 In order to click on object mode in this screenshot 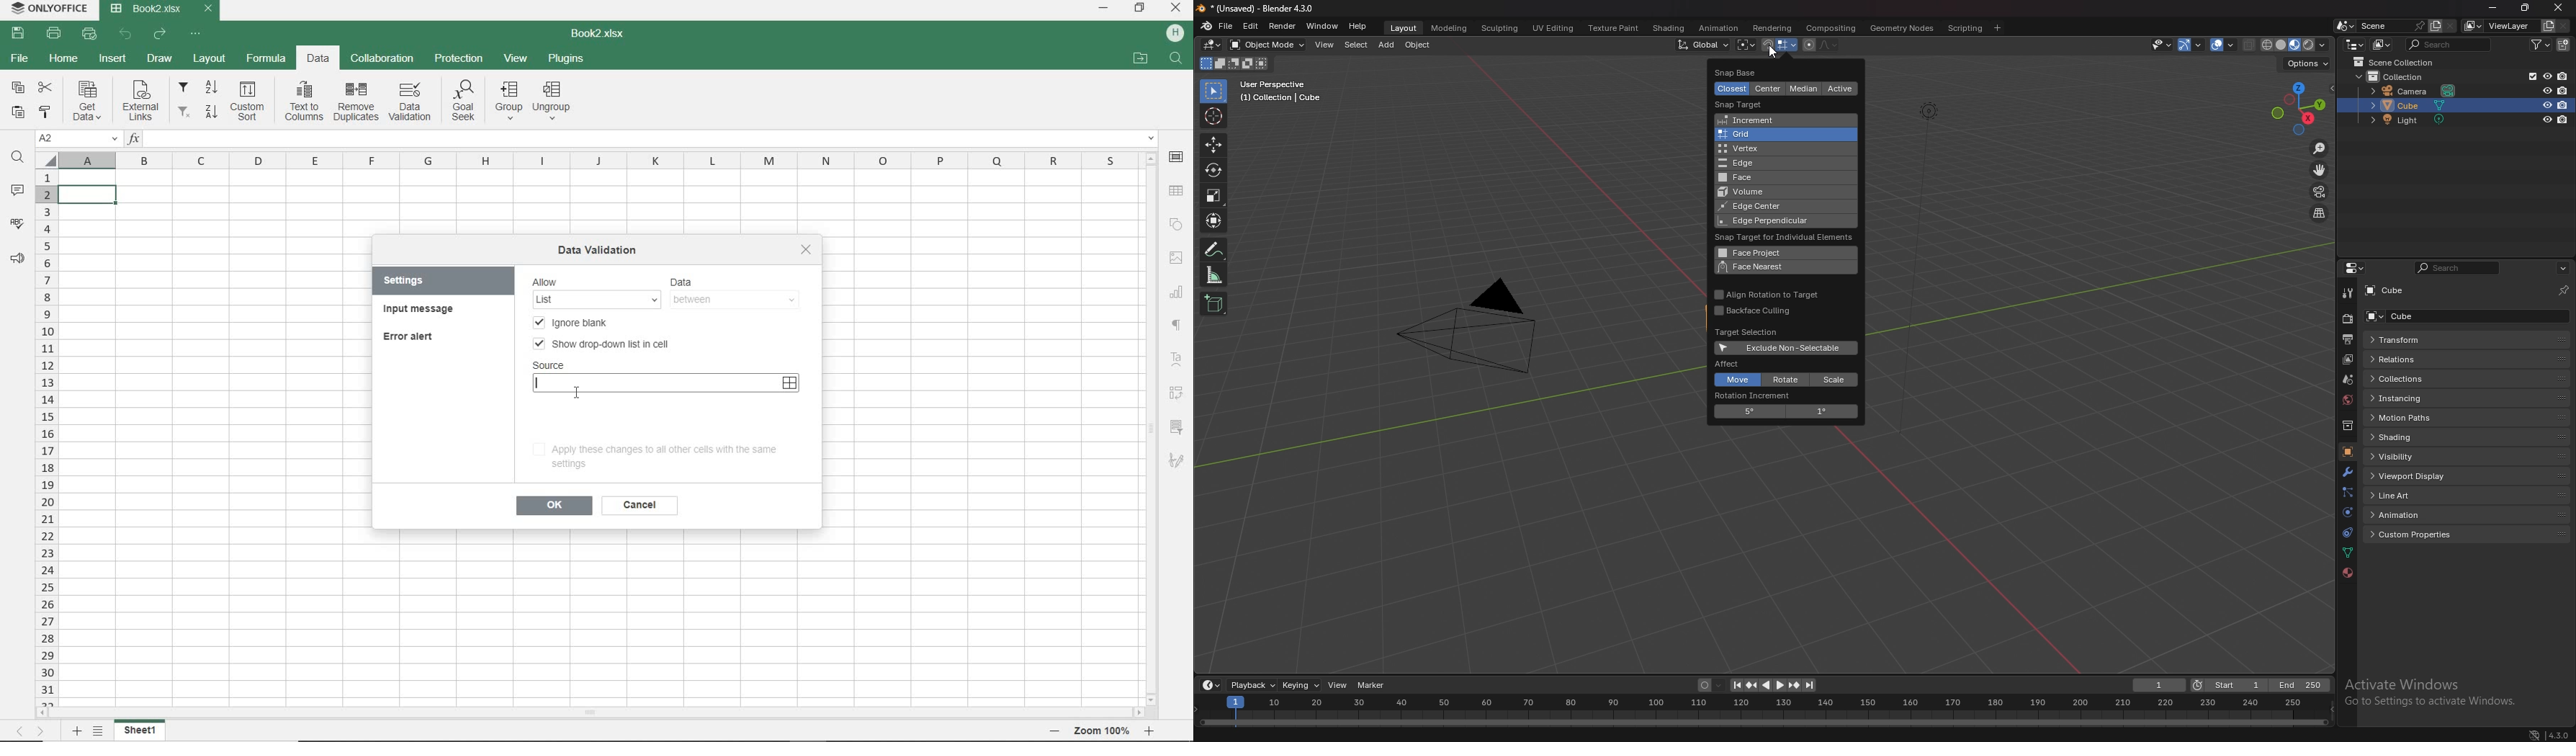, I will do `click(1268, 45)`.